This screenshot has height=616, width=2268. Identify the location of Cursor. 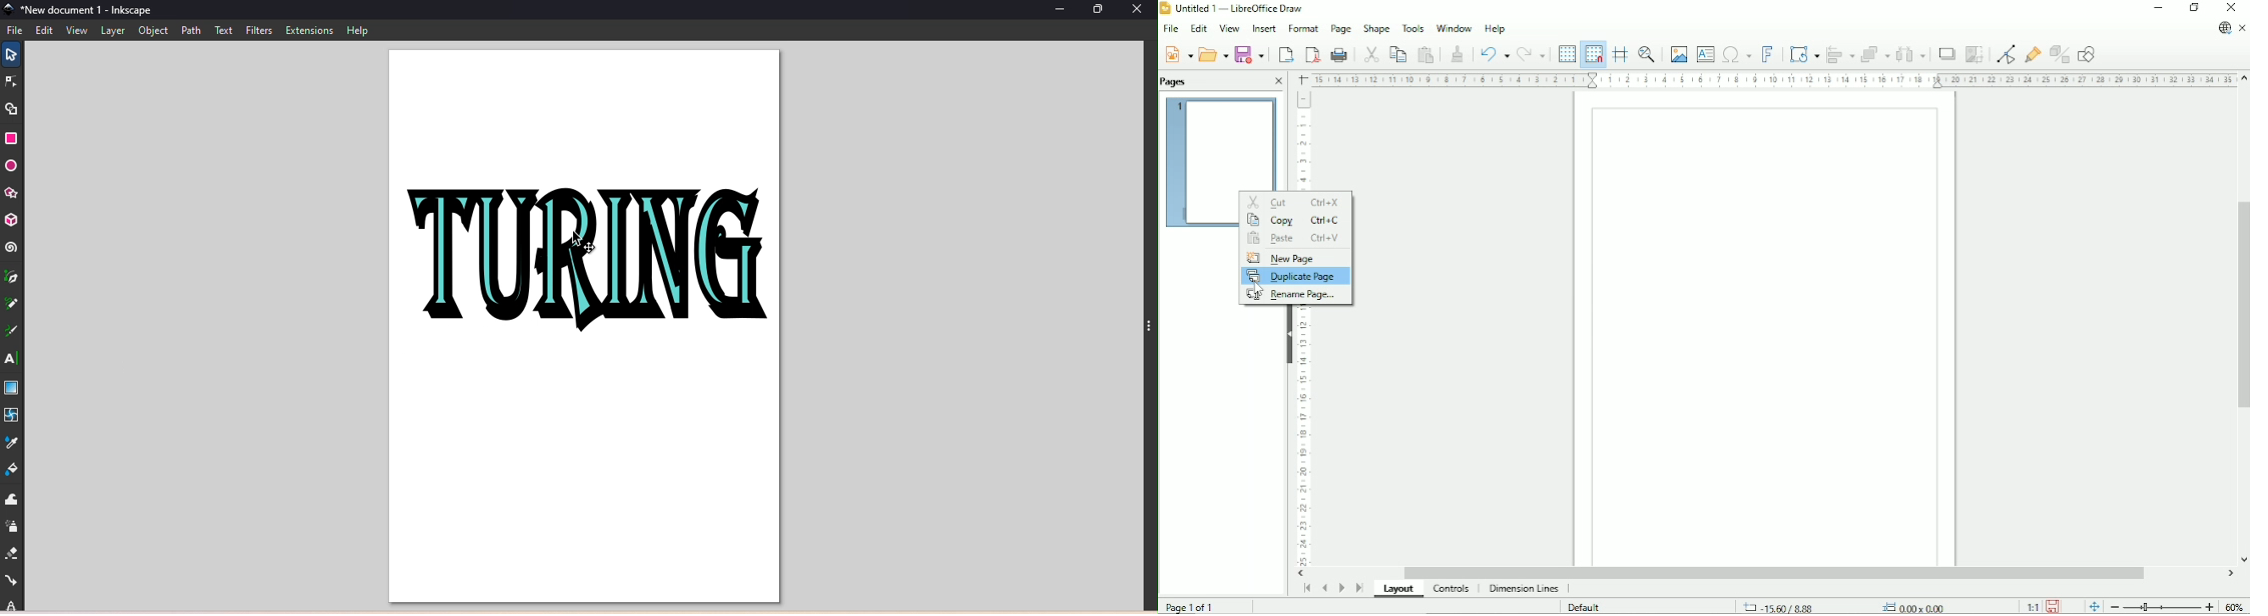
(1258, 287).